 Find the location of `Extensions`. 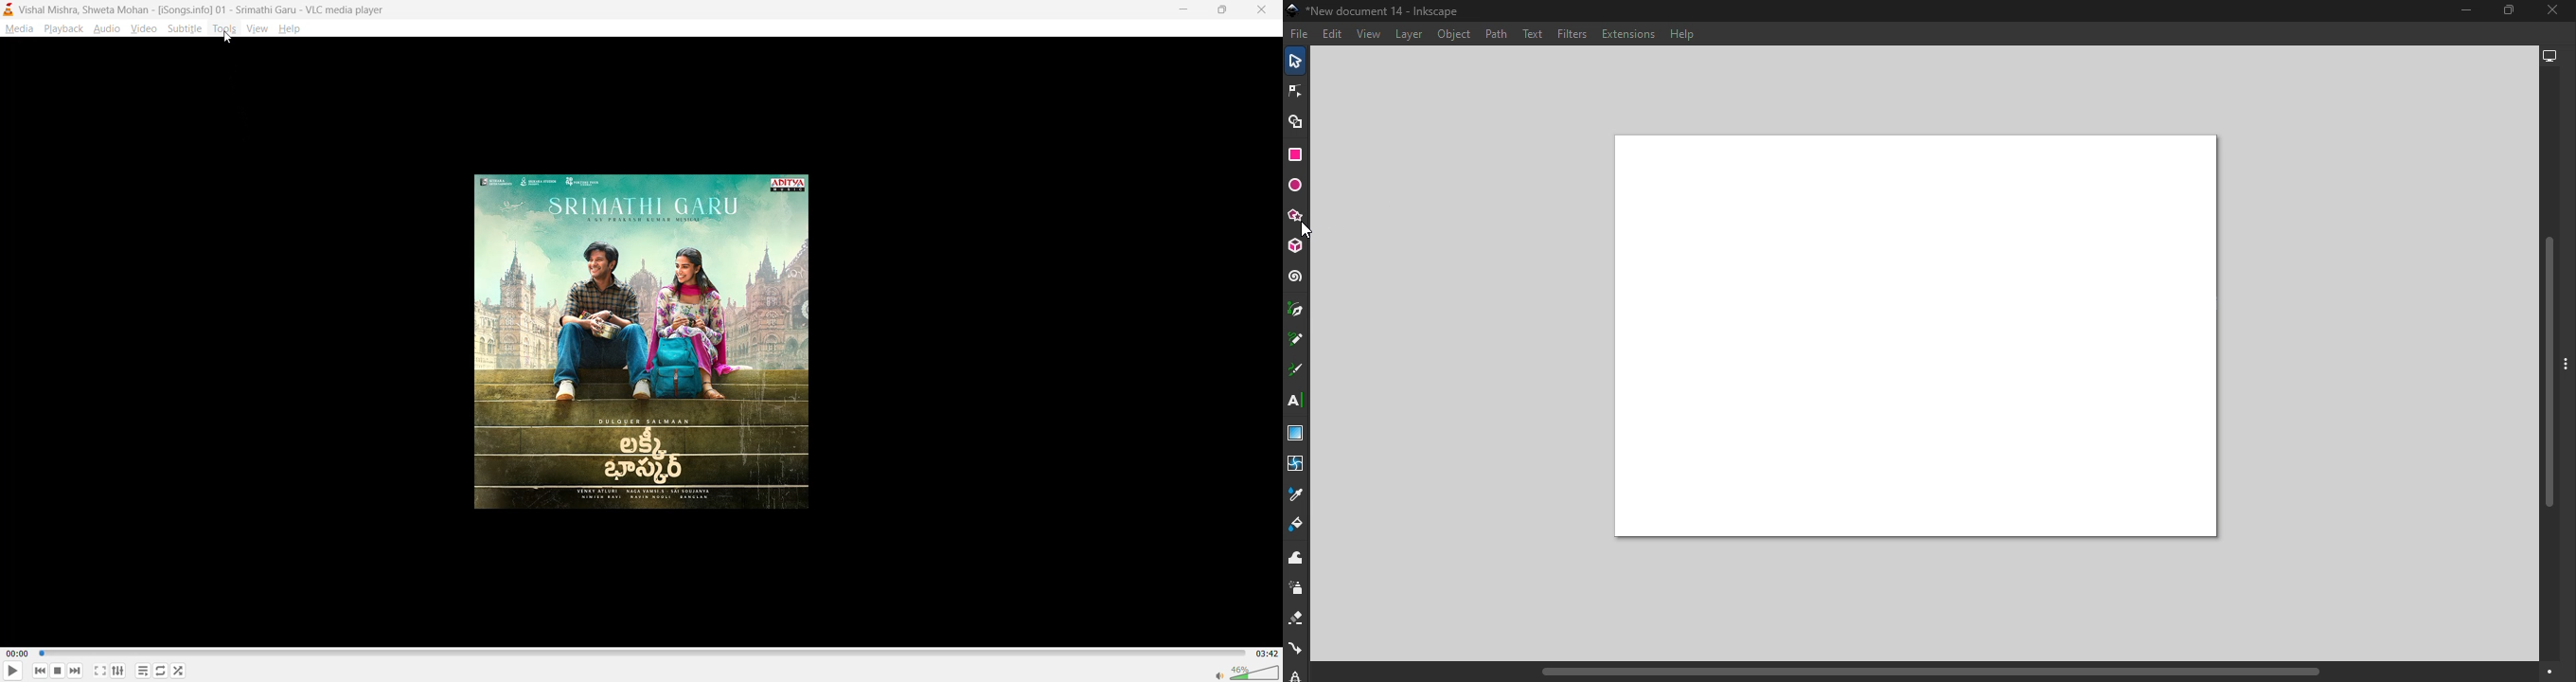

Extensions is located at coordinates (1632, 34).